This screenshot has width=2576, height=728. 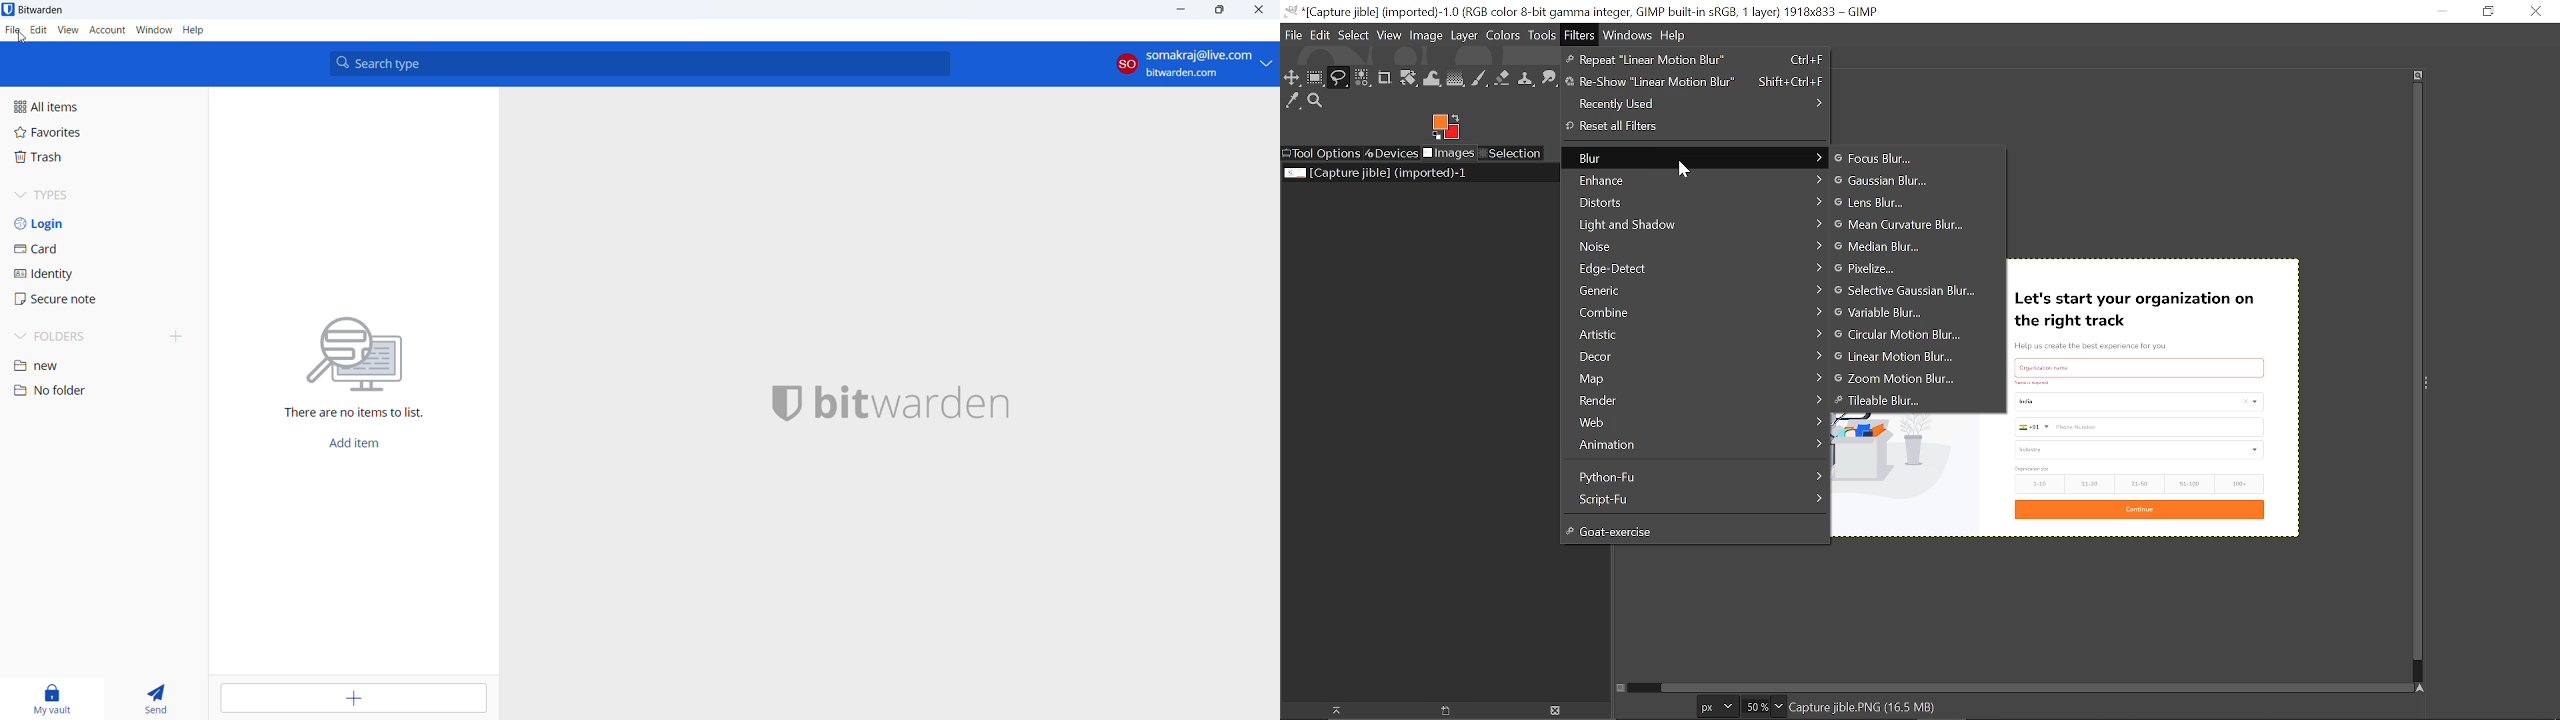 I want to click on add item, so click(x=354, y=443).